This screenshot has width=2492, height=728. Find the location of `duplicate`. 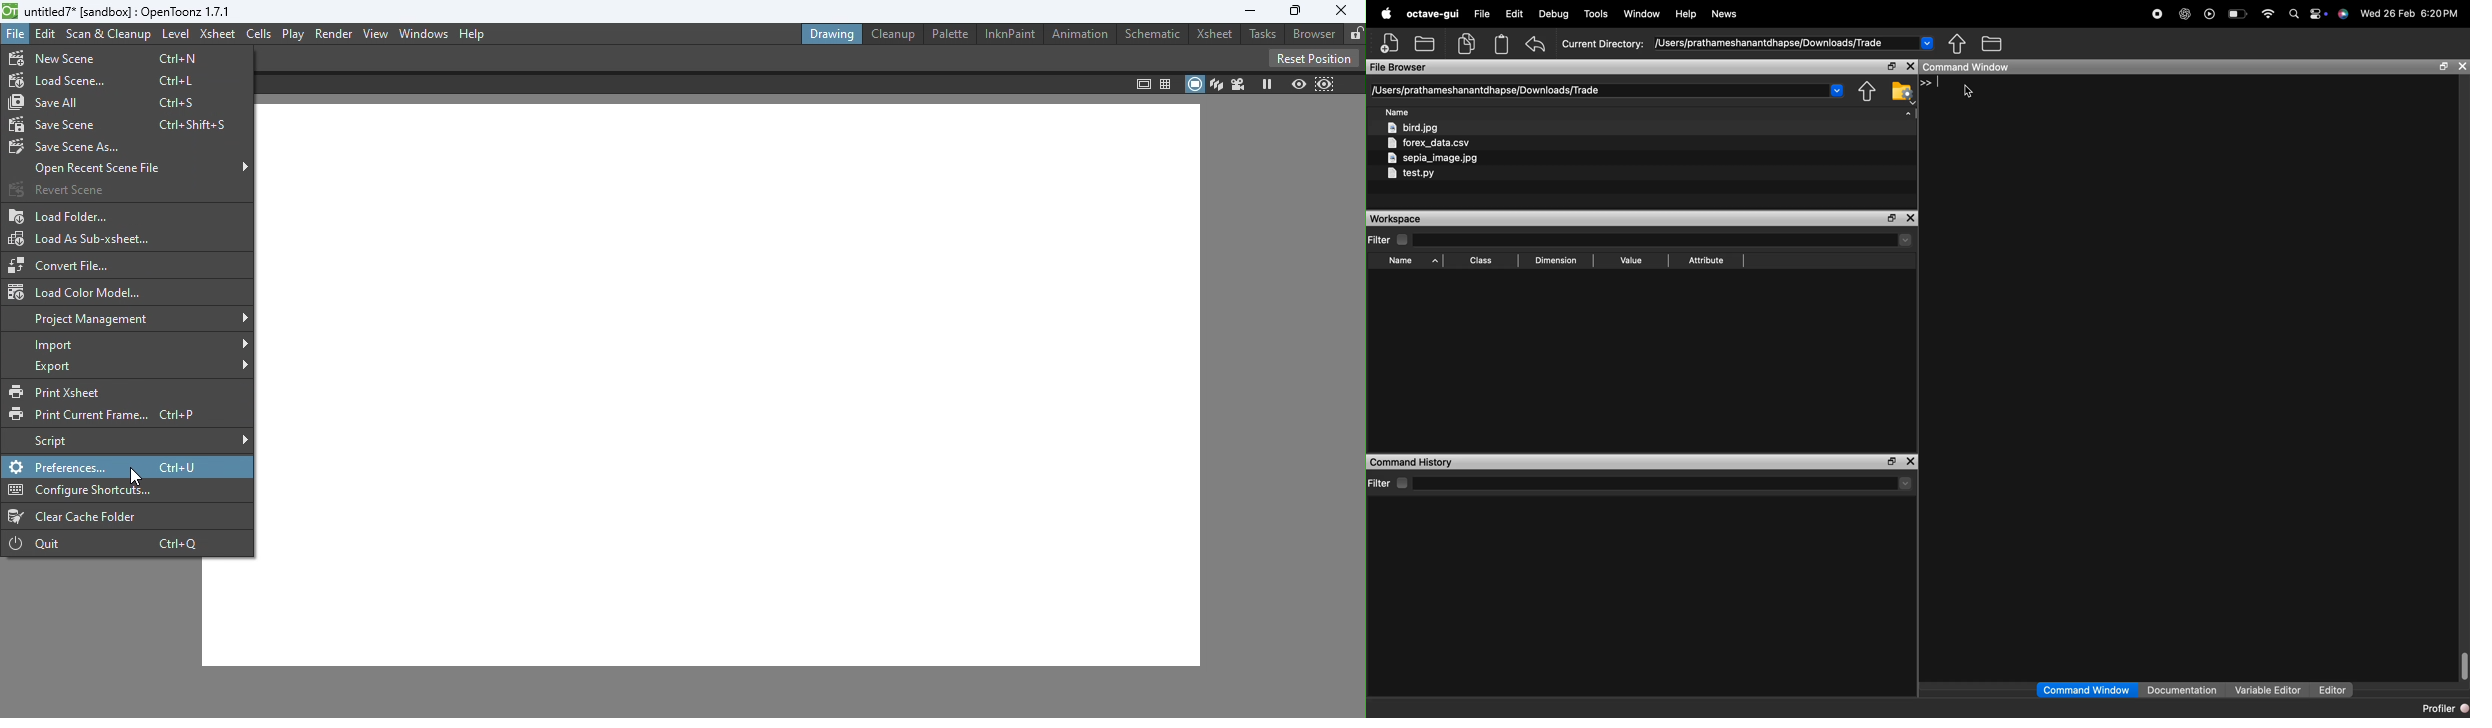

duplicate is located at coordinates (1466, 44).